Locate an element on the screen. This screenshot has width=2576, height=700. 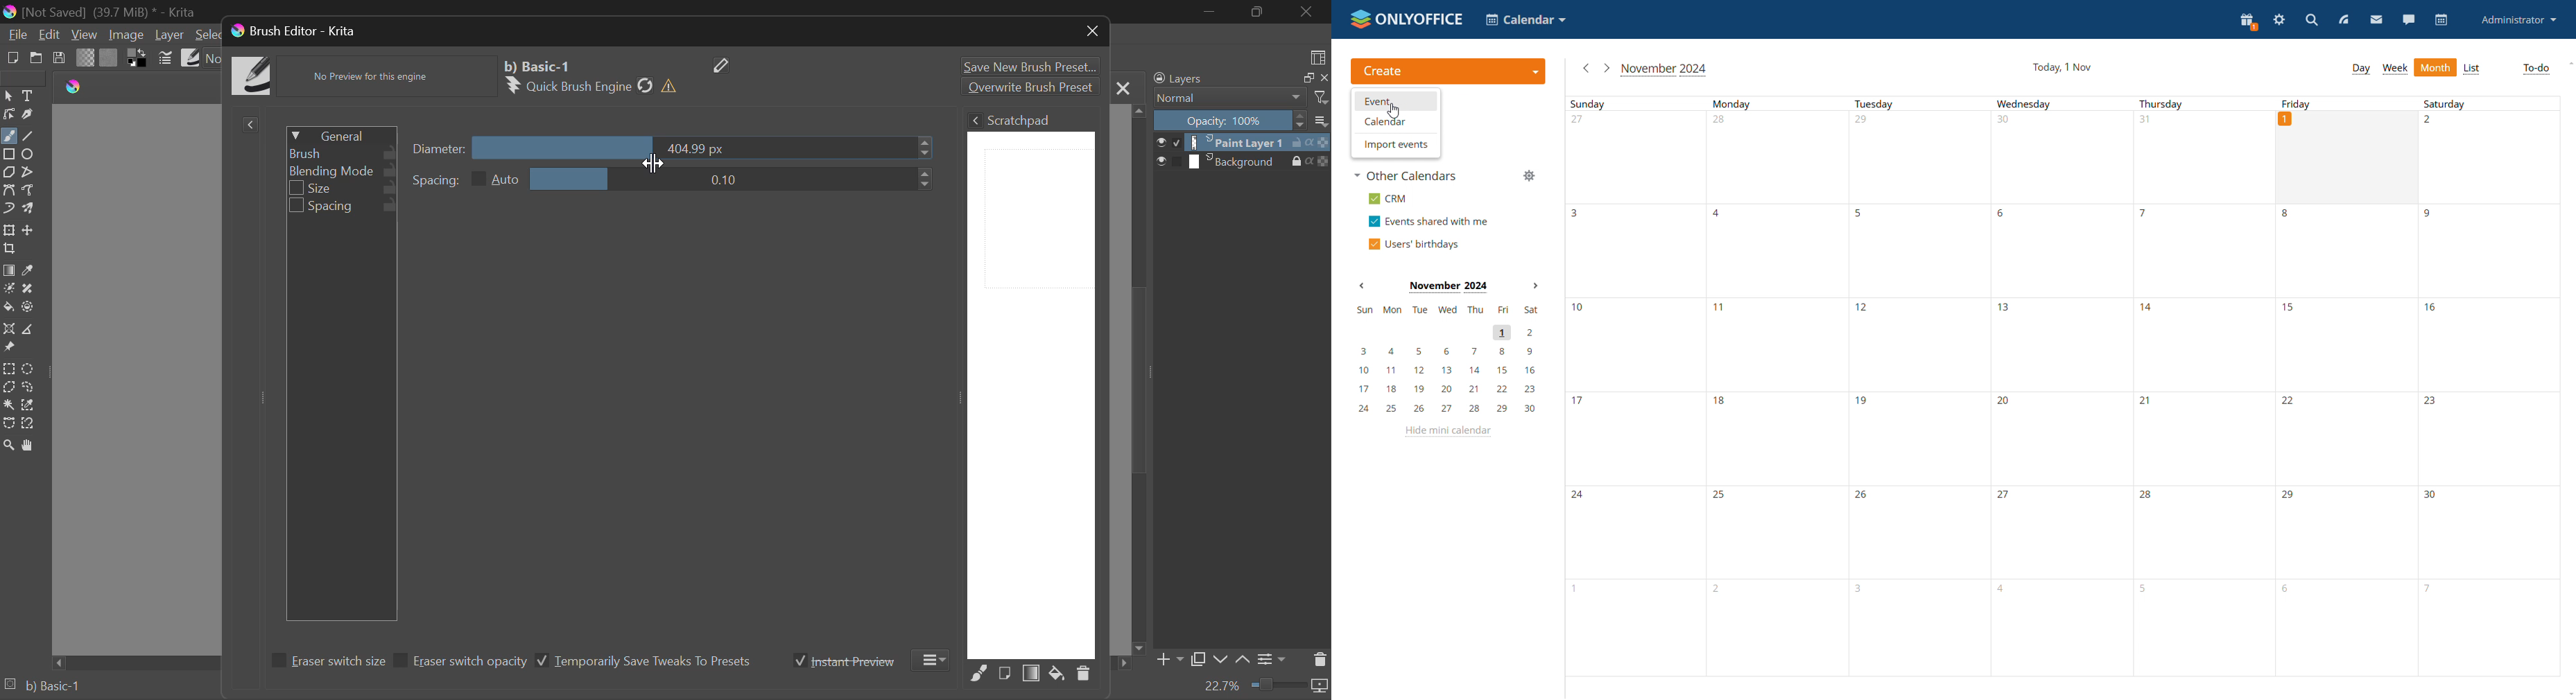
Bezier Curve is located at coordinates (11, 190).